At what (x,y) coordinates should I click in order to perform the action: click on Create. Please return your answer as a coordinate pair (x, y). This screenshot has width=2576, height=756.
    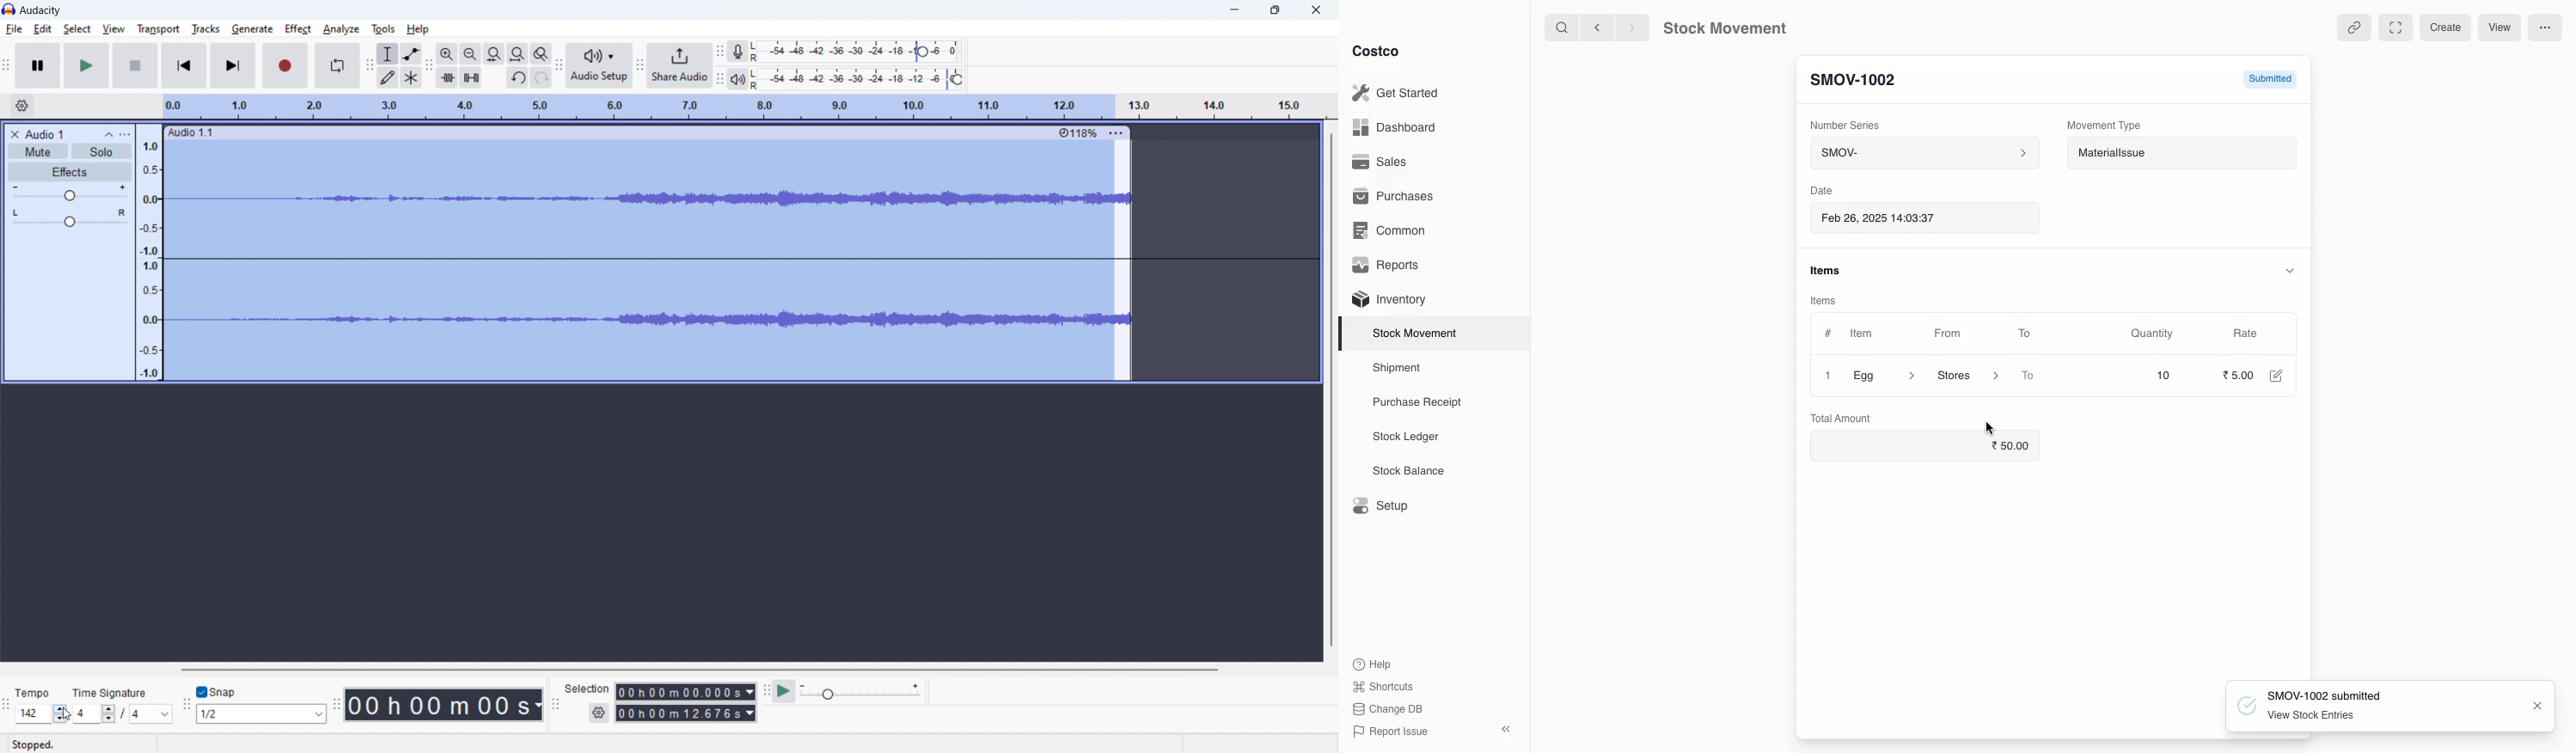
    Looking at the image, I should click on (2444, 28).